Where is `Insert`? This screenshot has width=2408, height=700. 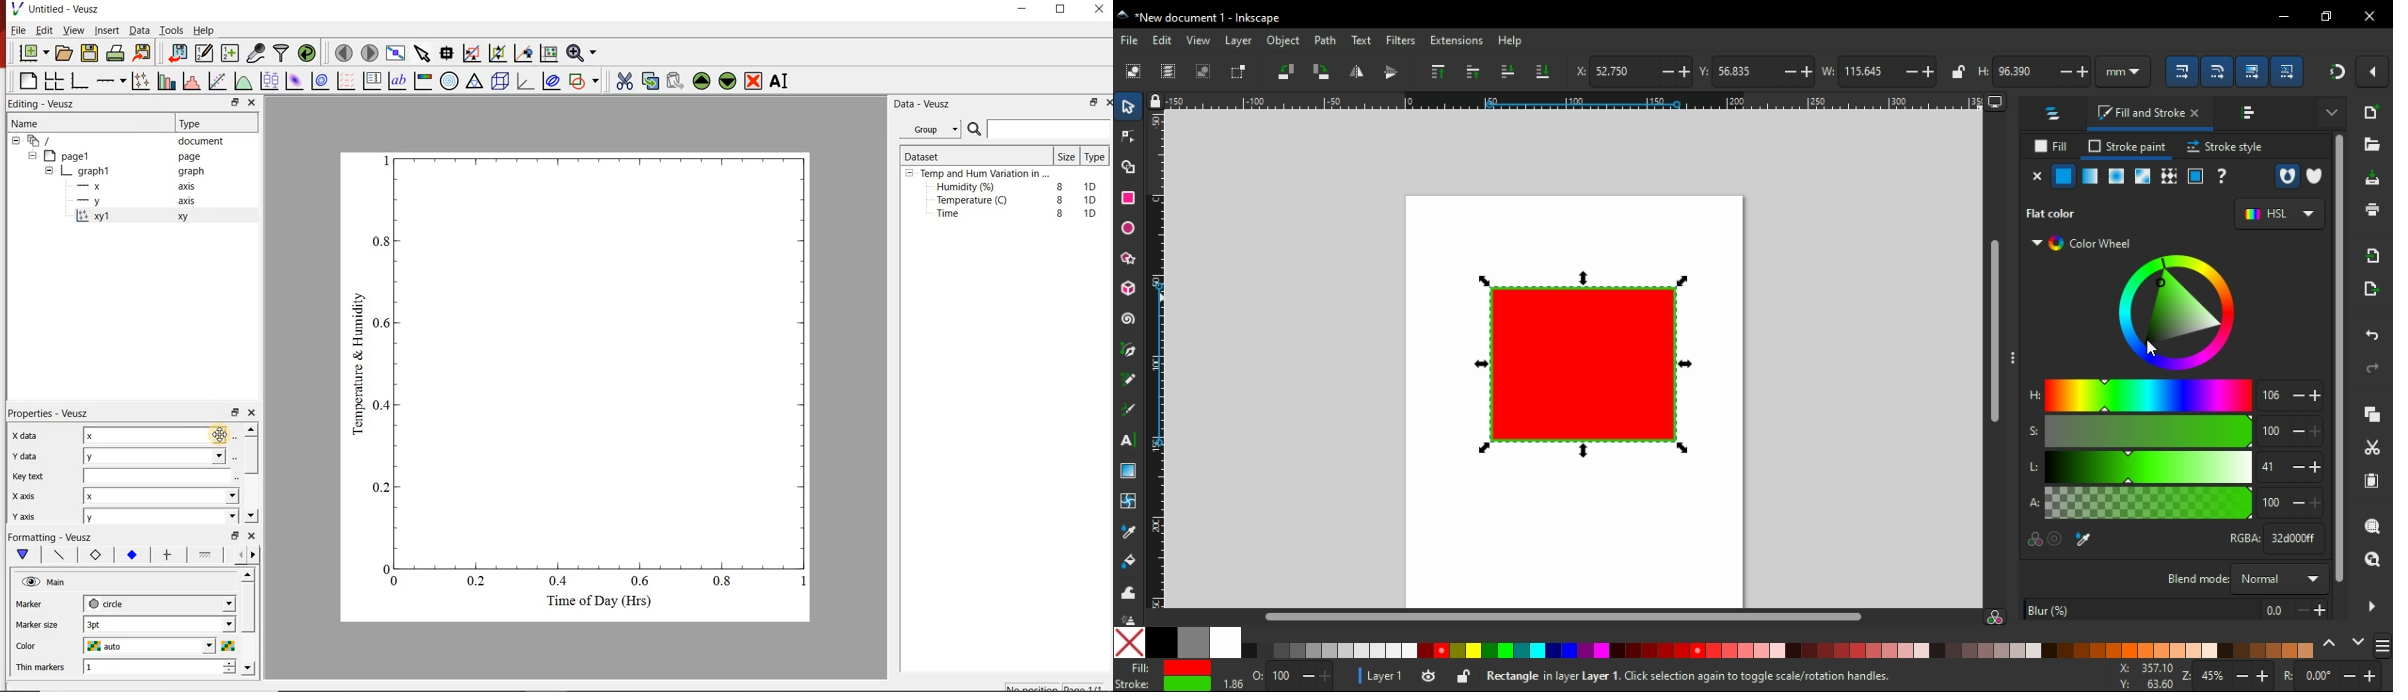
Insert is located at coordinates (105, 30).